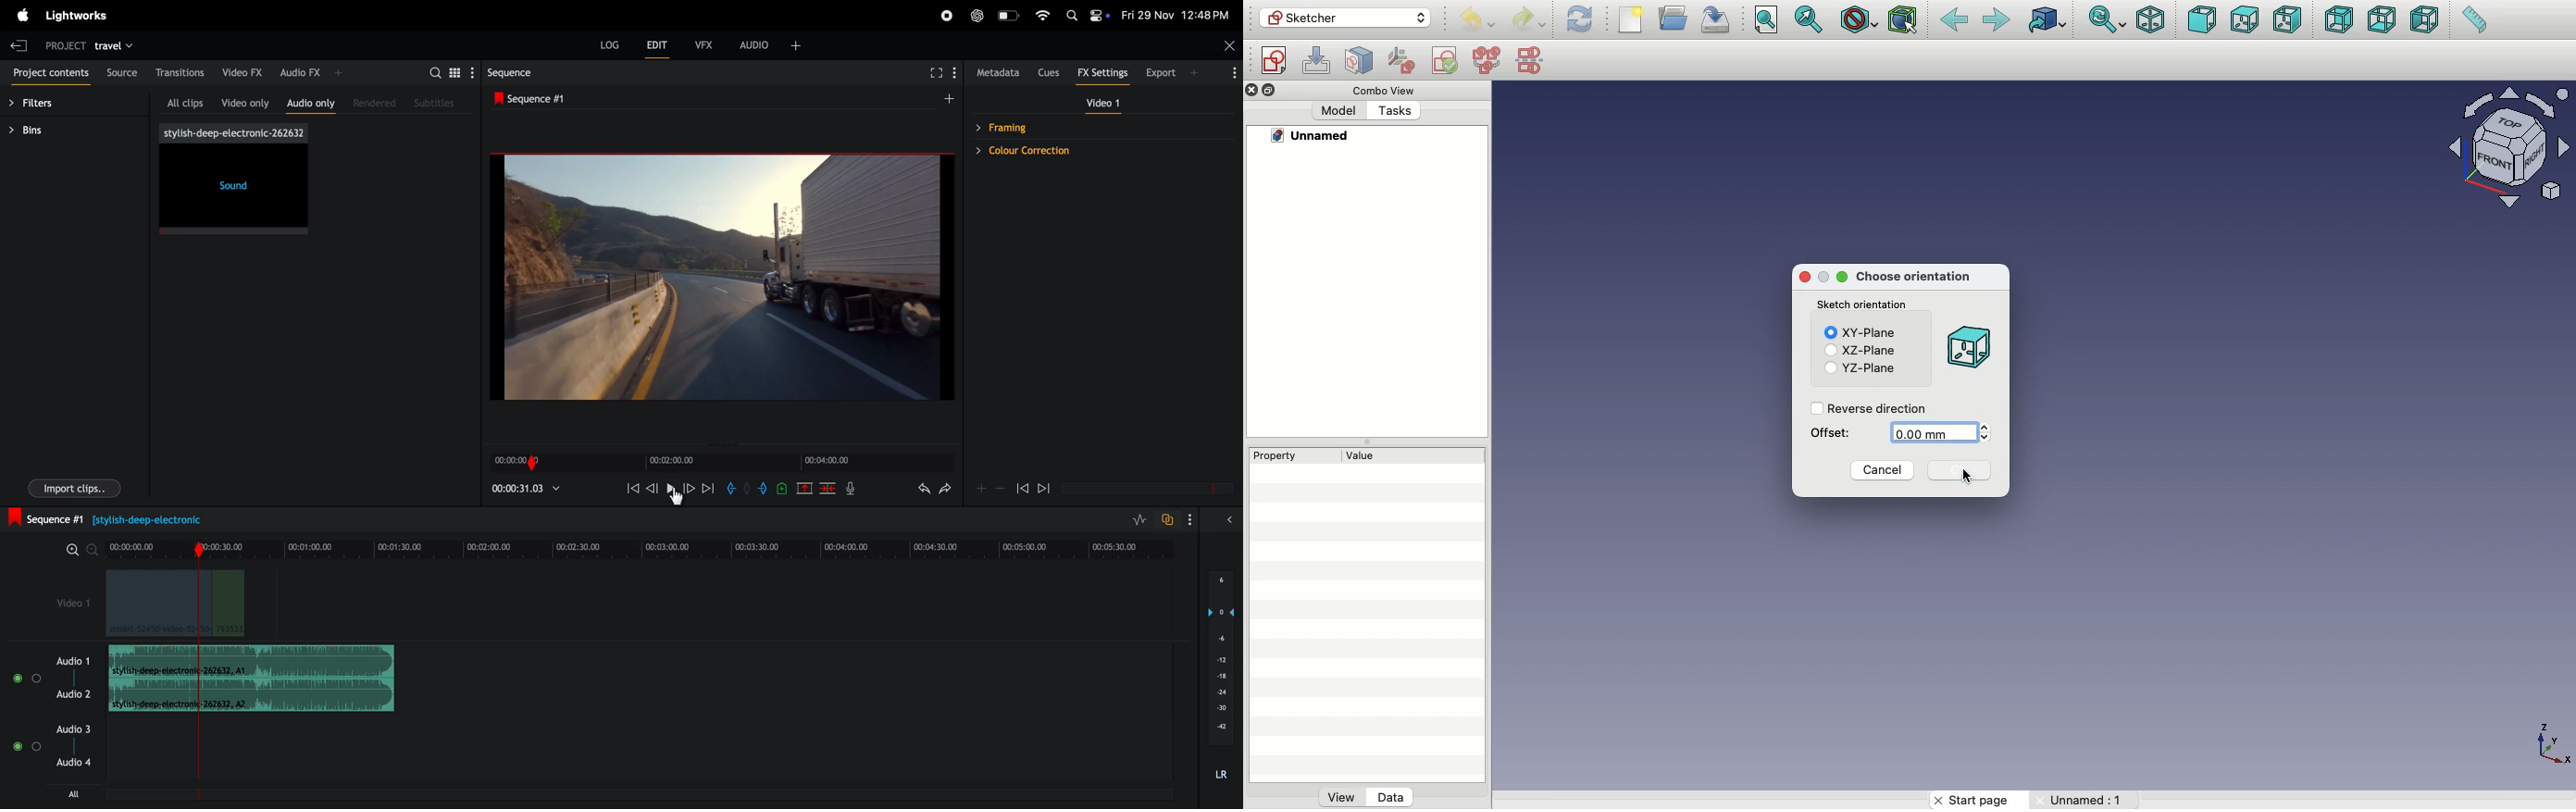 The width and height of the screenshot is (2576, 812). I want to click on Toggle, so click(17, 748).